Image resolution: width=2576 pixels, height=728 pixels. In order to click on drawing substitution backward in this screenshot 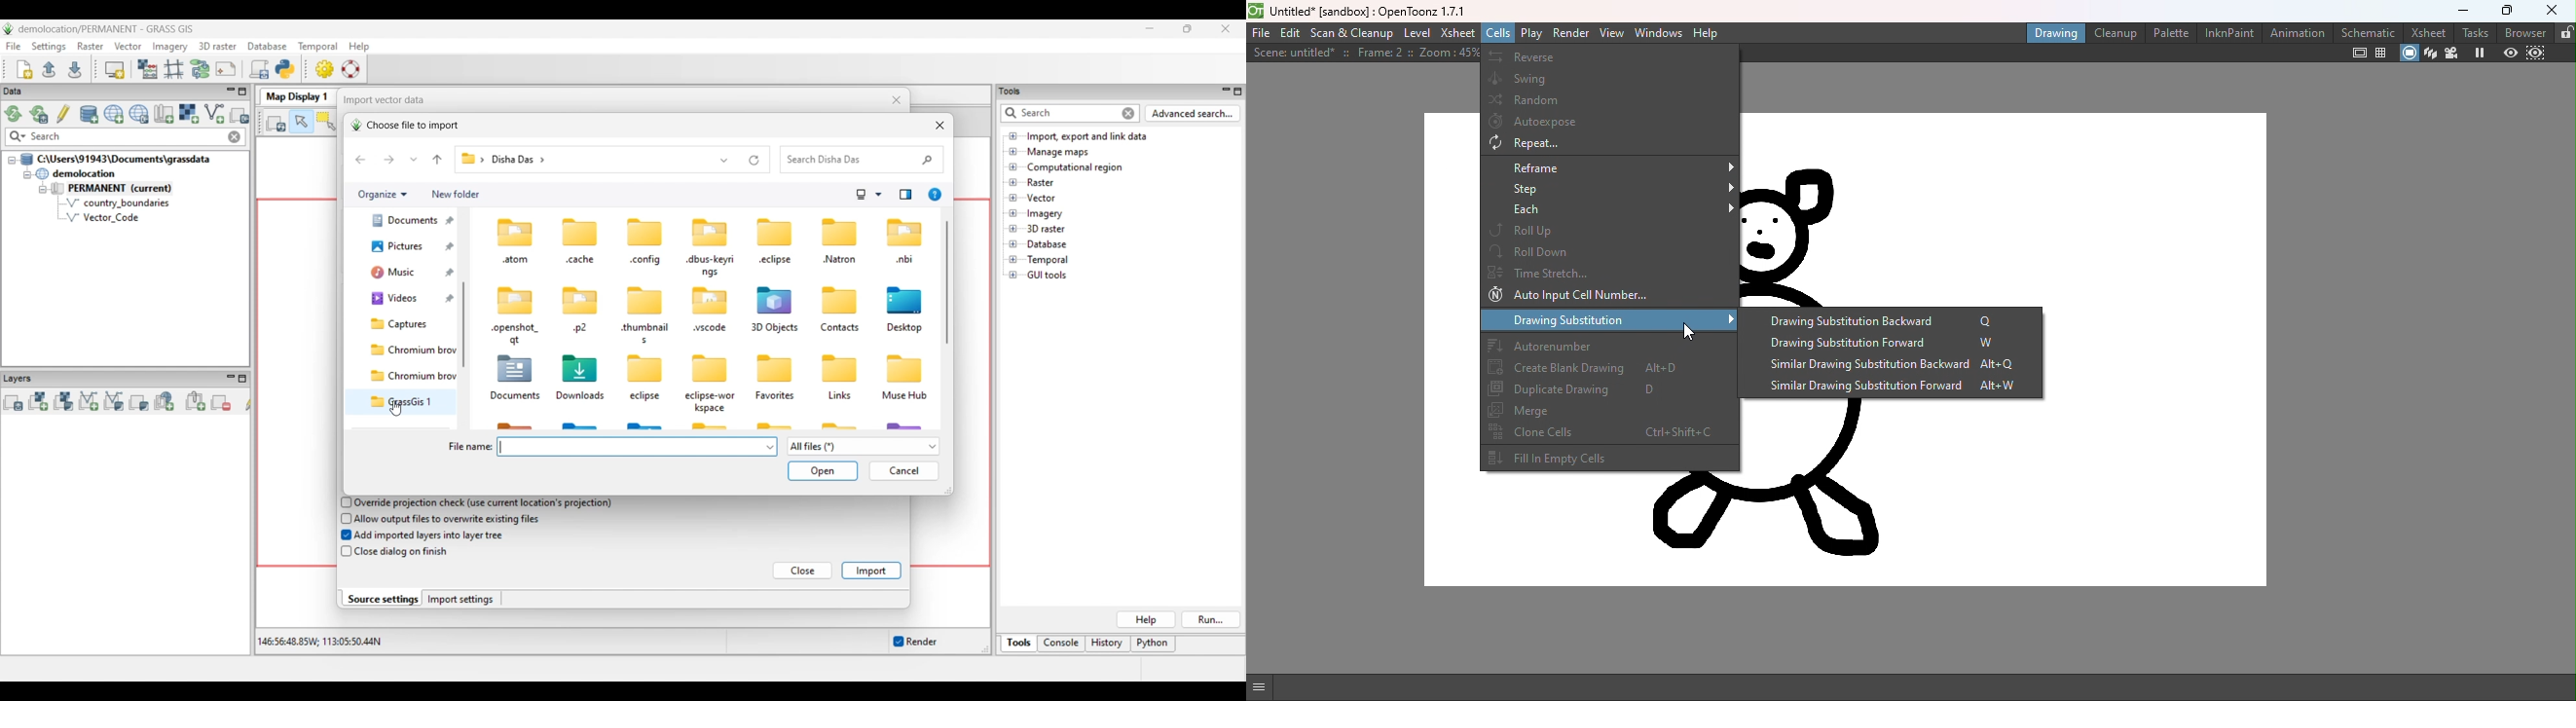, I will do `click(1892, 320)`.